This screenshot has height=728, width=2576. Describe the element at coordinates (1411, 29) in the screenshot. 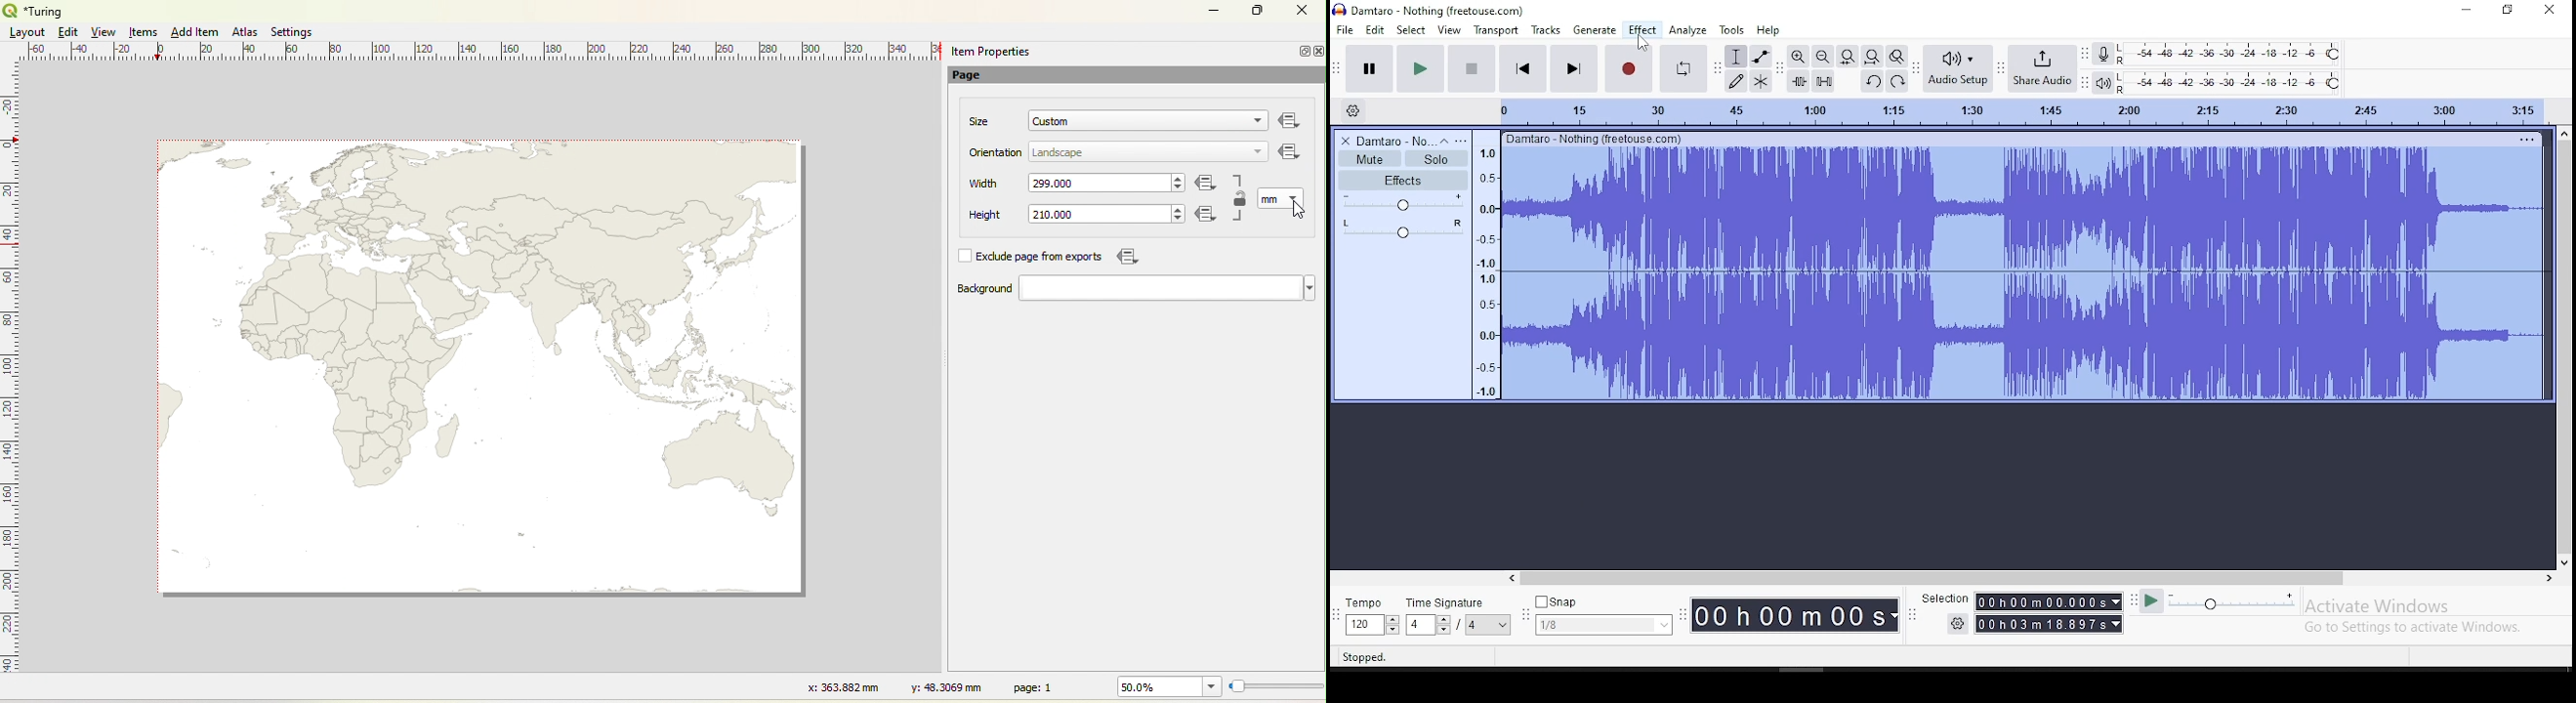

I see `select` at that location.